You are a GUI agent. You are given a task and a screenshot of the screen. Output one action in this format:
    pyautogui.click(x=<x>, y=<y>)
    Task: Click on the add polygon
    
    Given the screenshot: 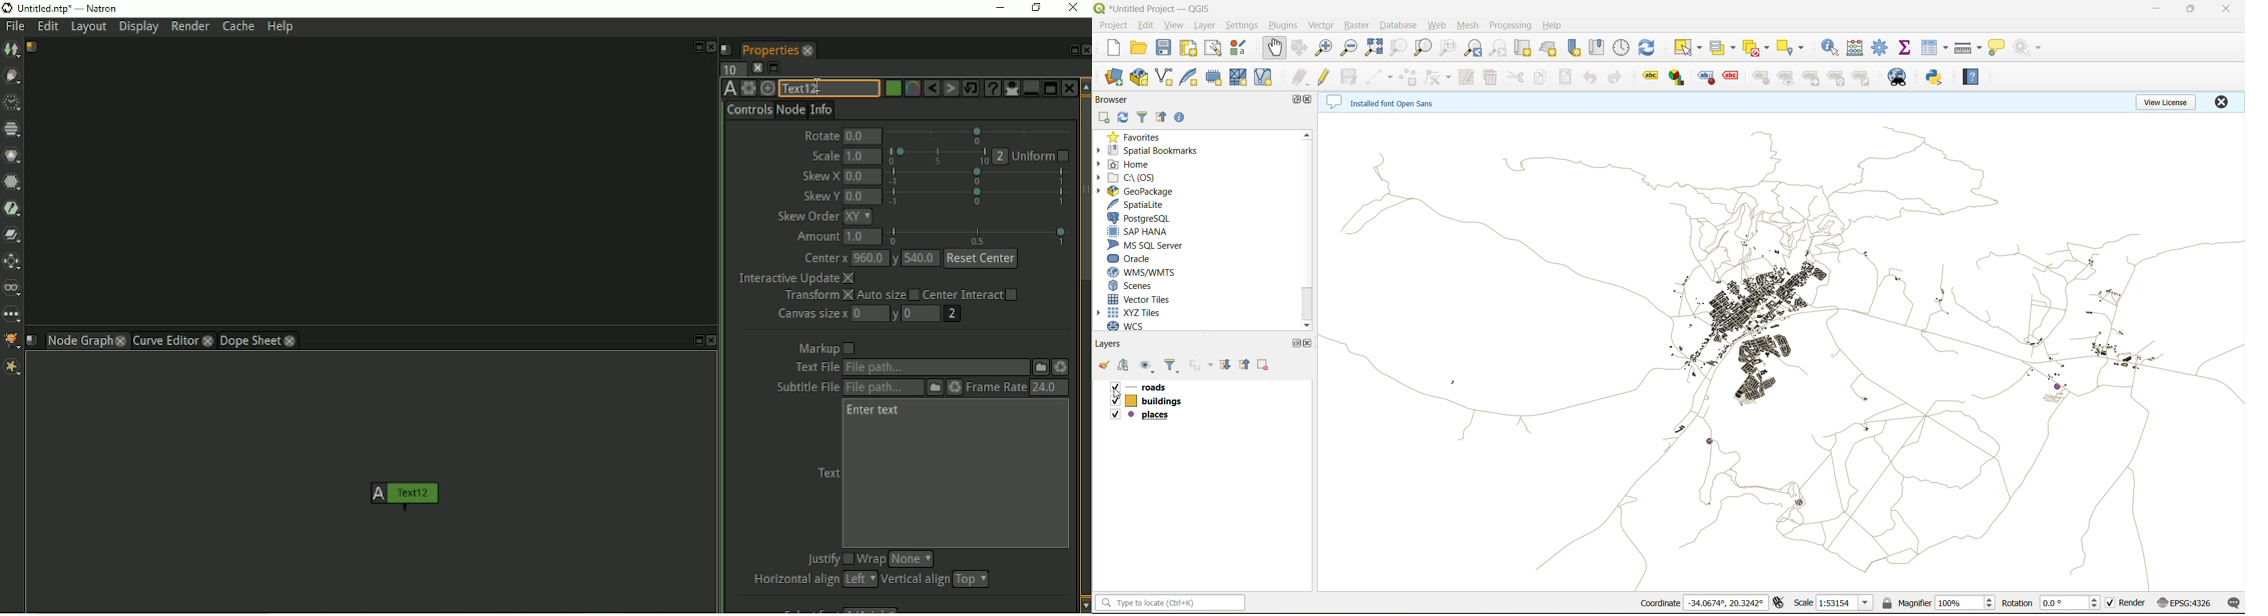 What is the action you would take?
    pyautogui.click(x=1409, y=76)
    